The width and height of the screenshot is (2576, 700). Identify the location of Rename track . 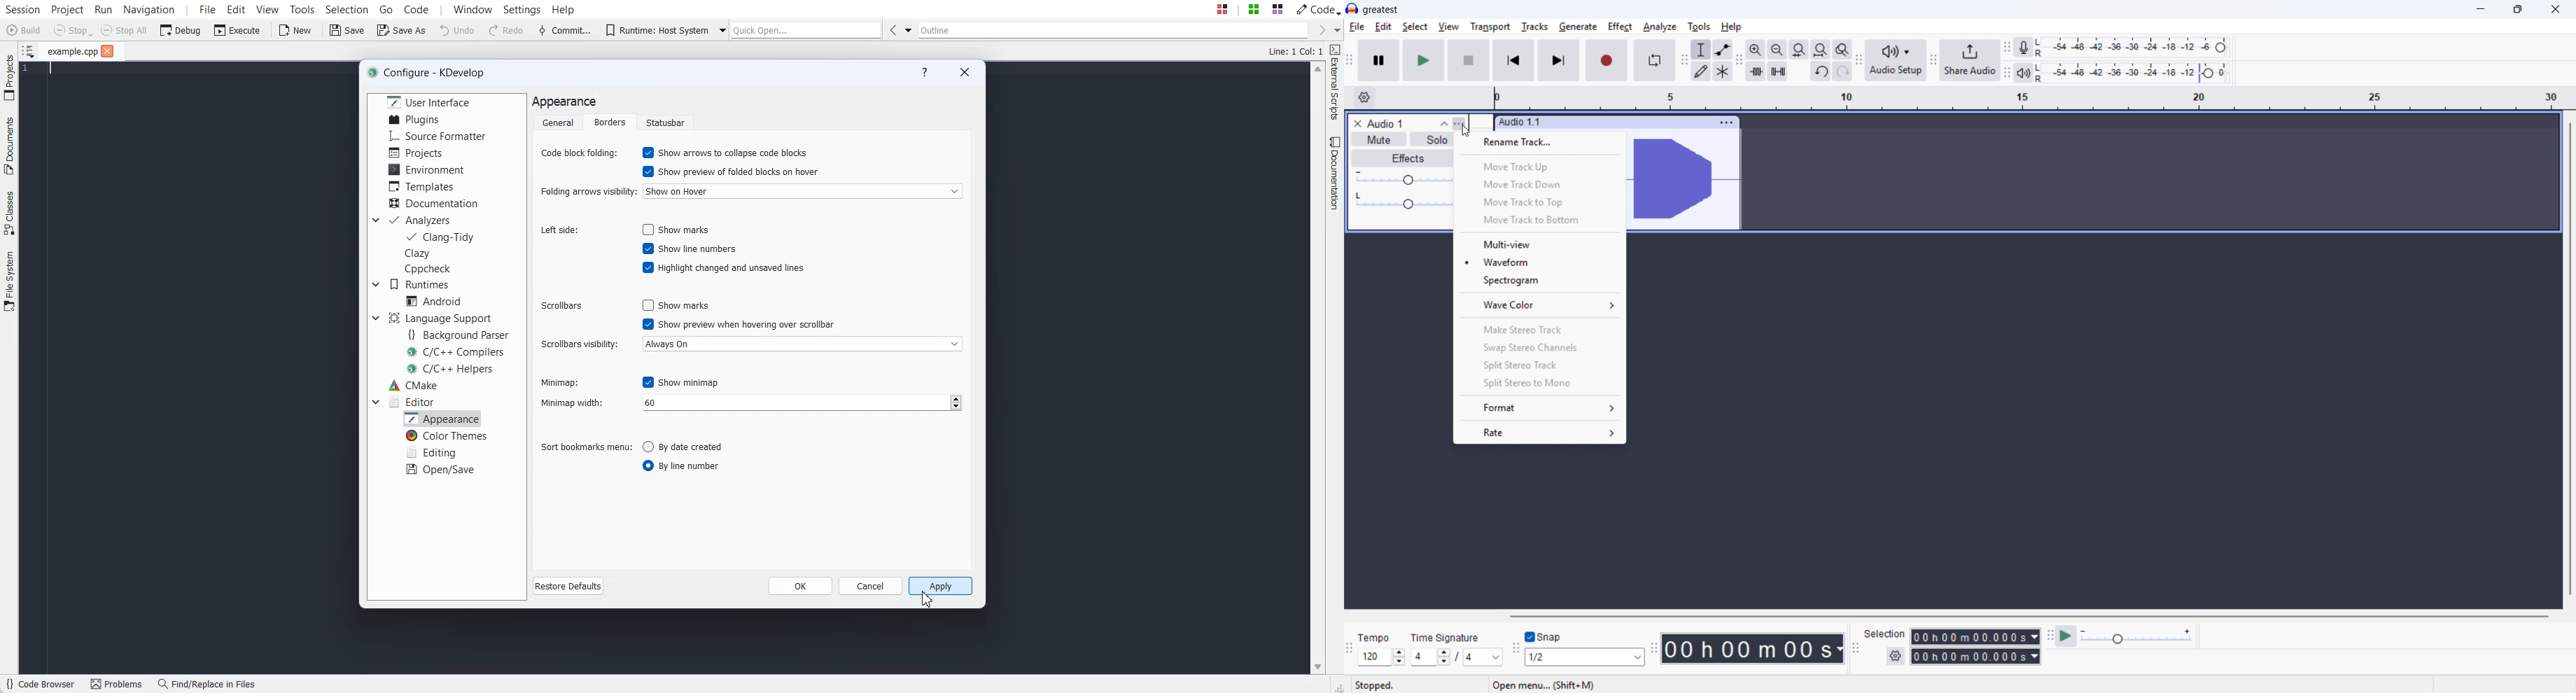
(1539, 142).